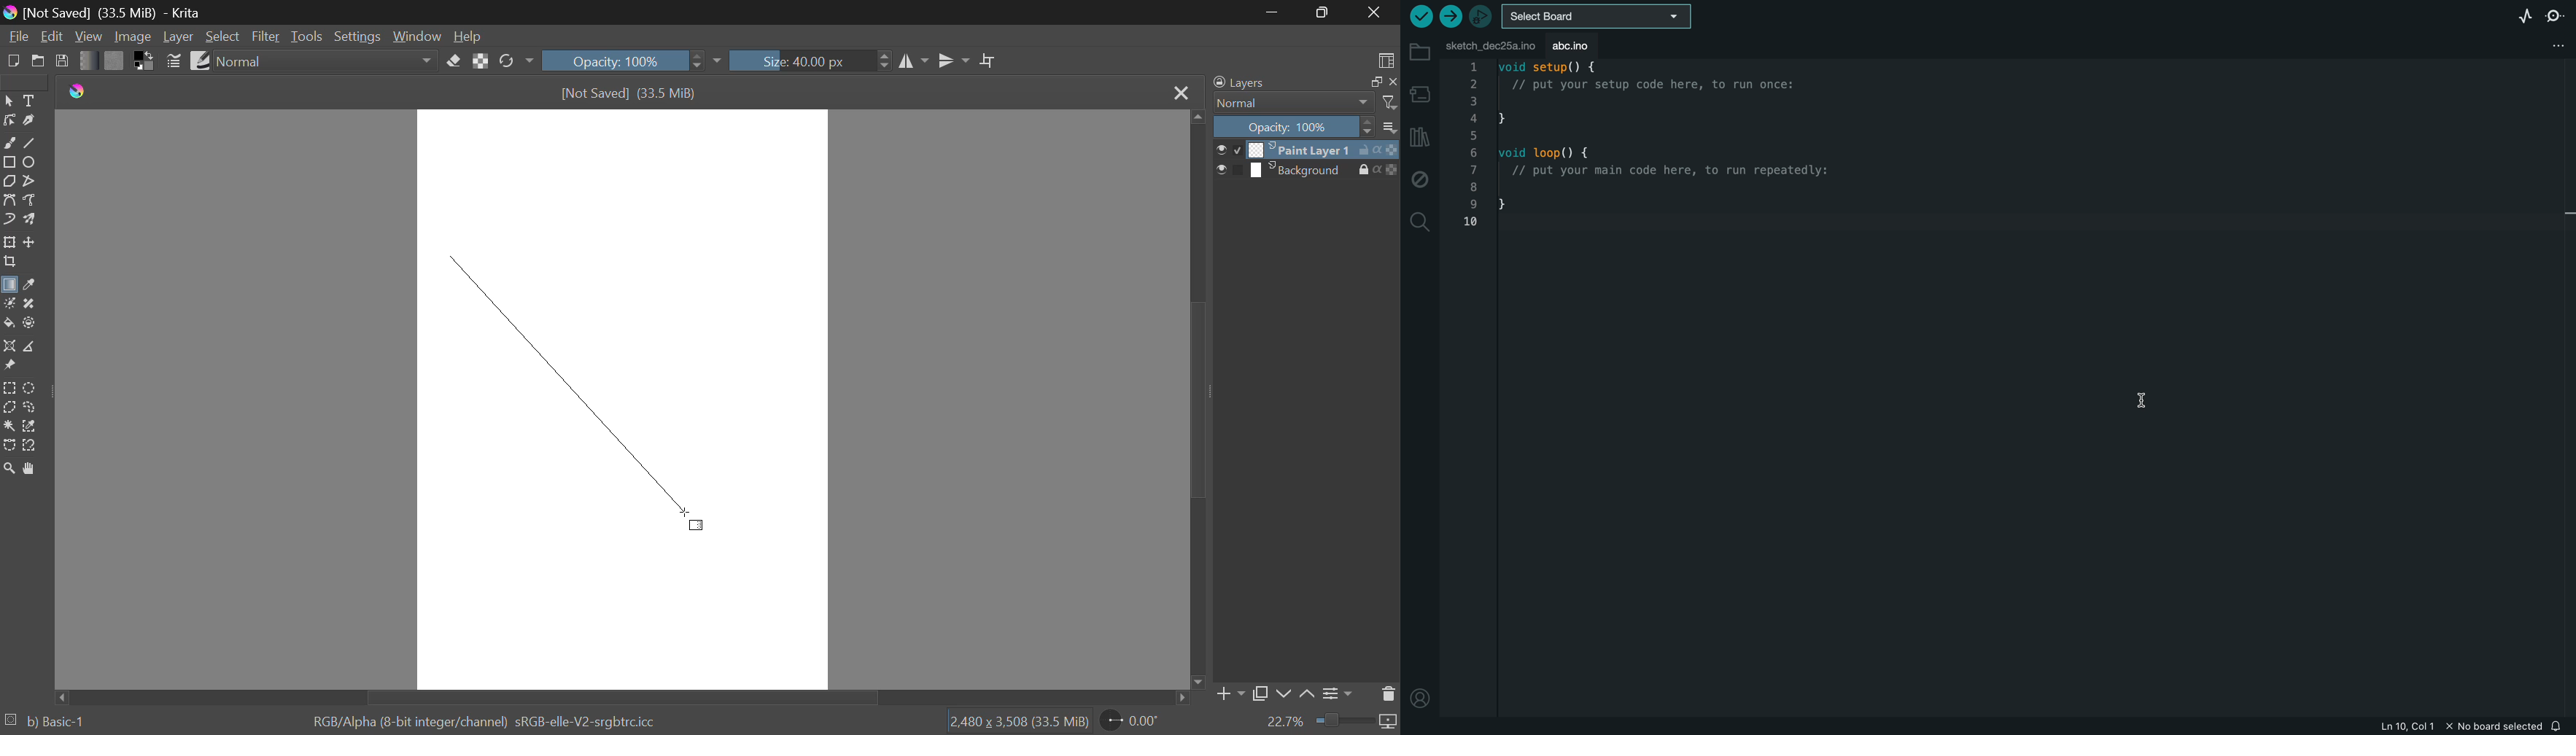  What do you see at coordinates (1490, 44) in the screenshot?
I see `file tab` at bounding box center [1490, 44].